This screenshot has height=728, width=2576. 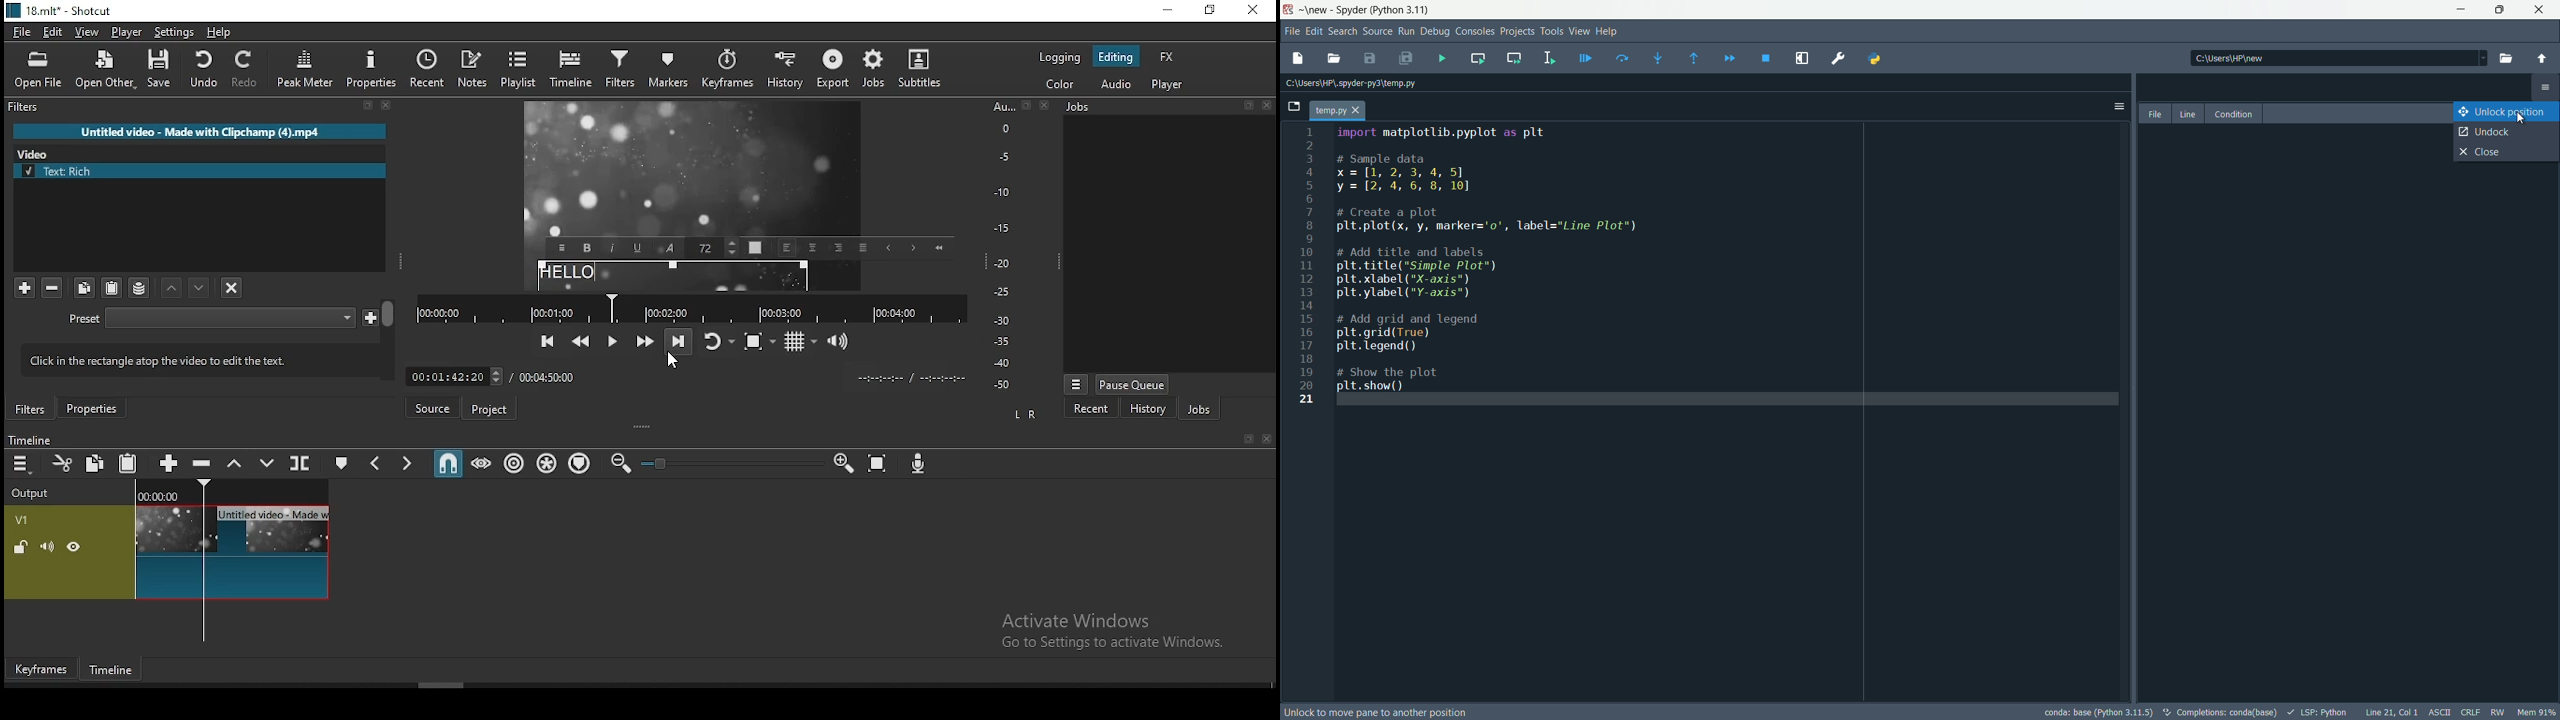 I want to click on run current cell and go to next one, so click(x=1512, y=57).